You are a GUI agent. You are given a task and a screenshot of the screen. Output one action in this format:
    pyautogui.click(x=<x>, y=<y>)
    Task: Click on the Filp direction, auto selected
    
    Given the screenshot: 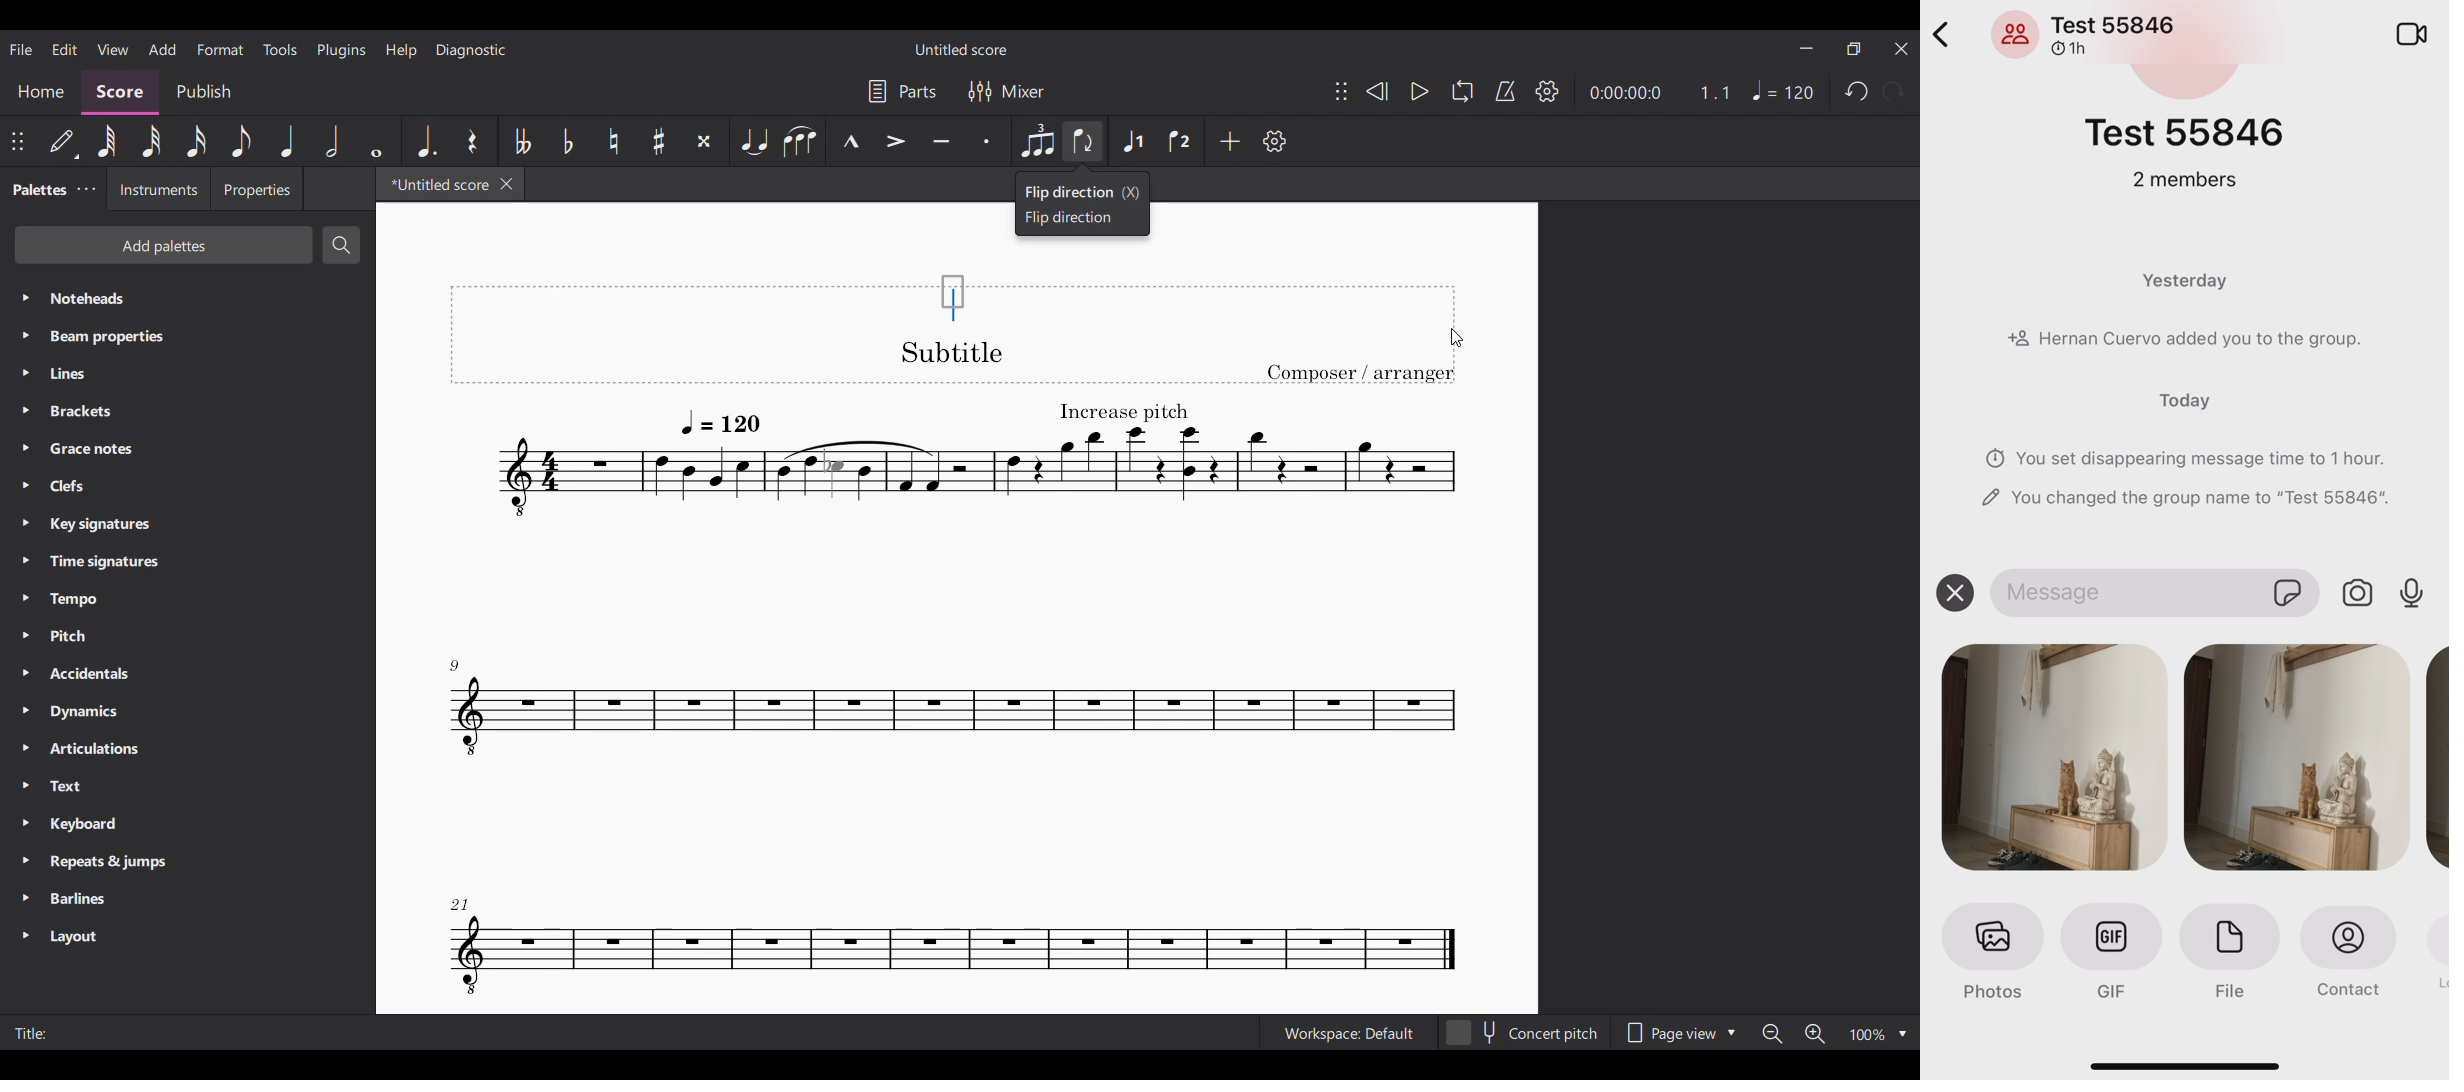 What is the action you would take?
    pyautogui.click(x=1082, y=141)
    